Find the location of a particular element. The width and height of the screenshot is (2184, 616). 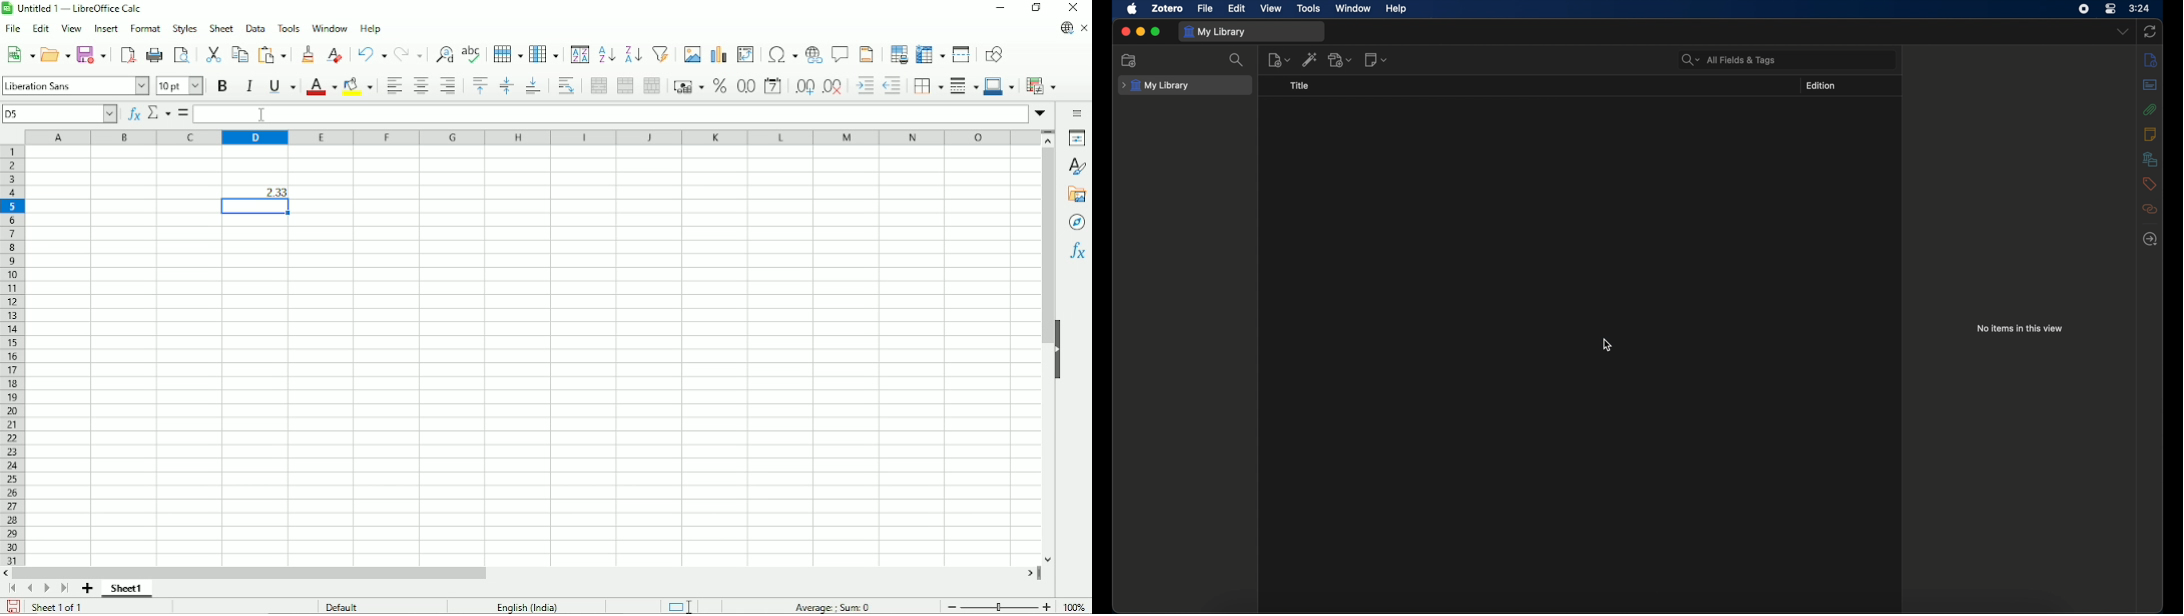

new collection is located at coordinates (1130, 61).